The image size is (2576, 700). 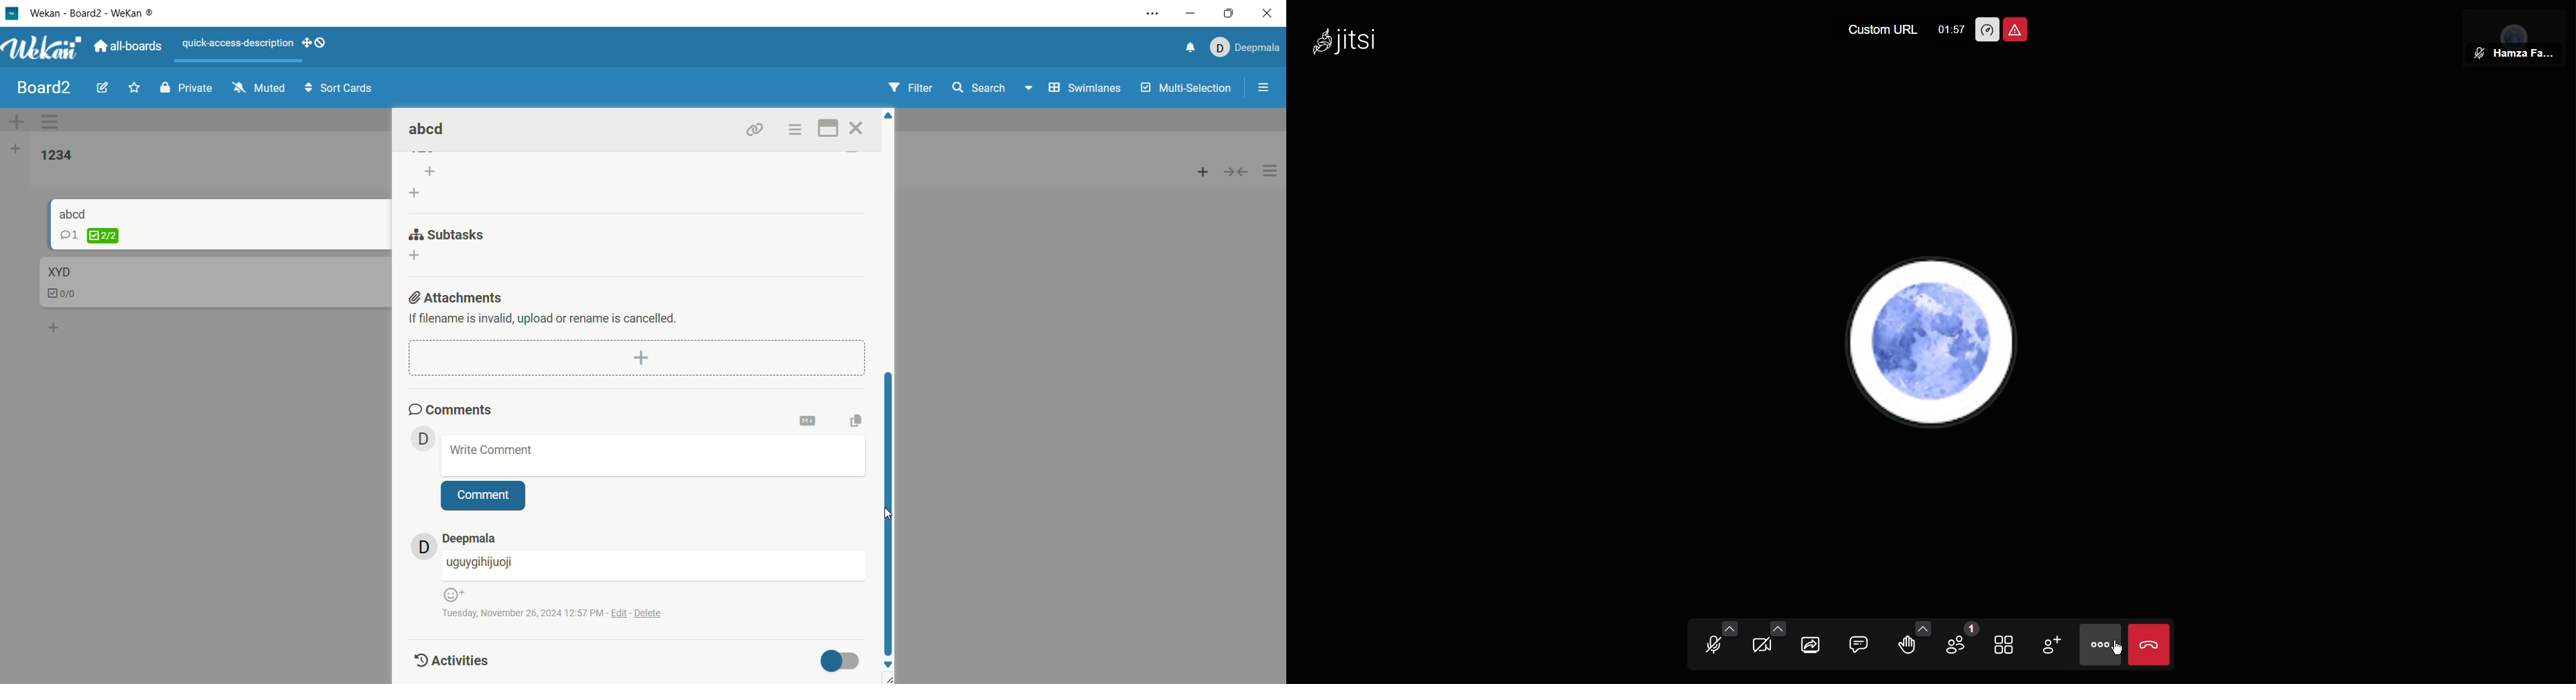 What do you see at coordinates (1229, 15) in the screenshot?
I see `maximize` at bounding box center [1229, 15].